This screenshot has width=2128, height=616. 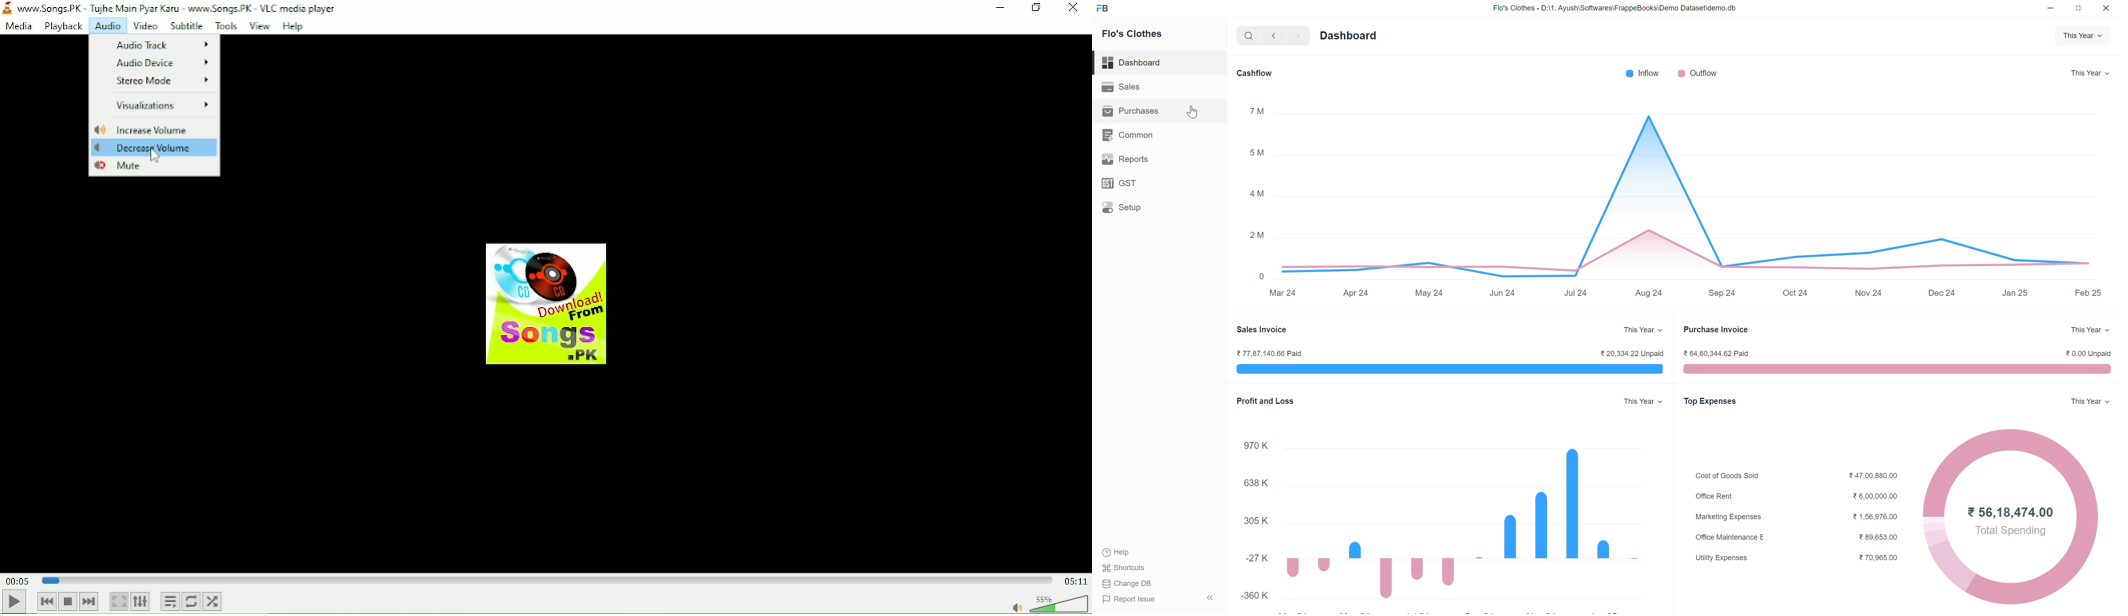 I want to click on 6,00,000.00, so click(x=1875, y=496).